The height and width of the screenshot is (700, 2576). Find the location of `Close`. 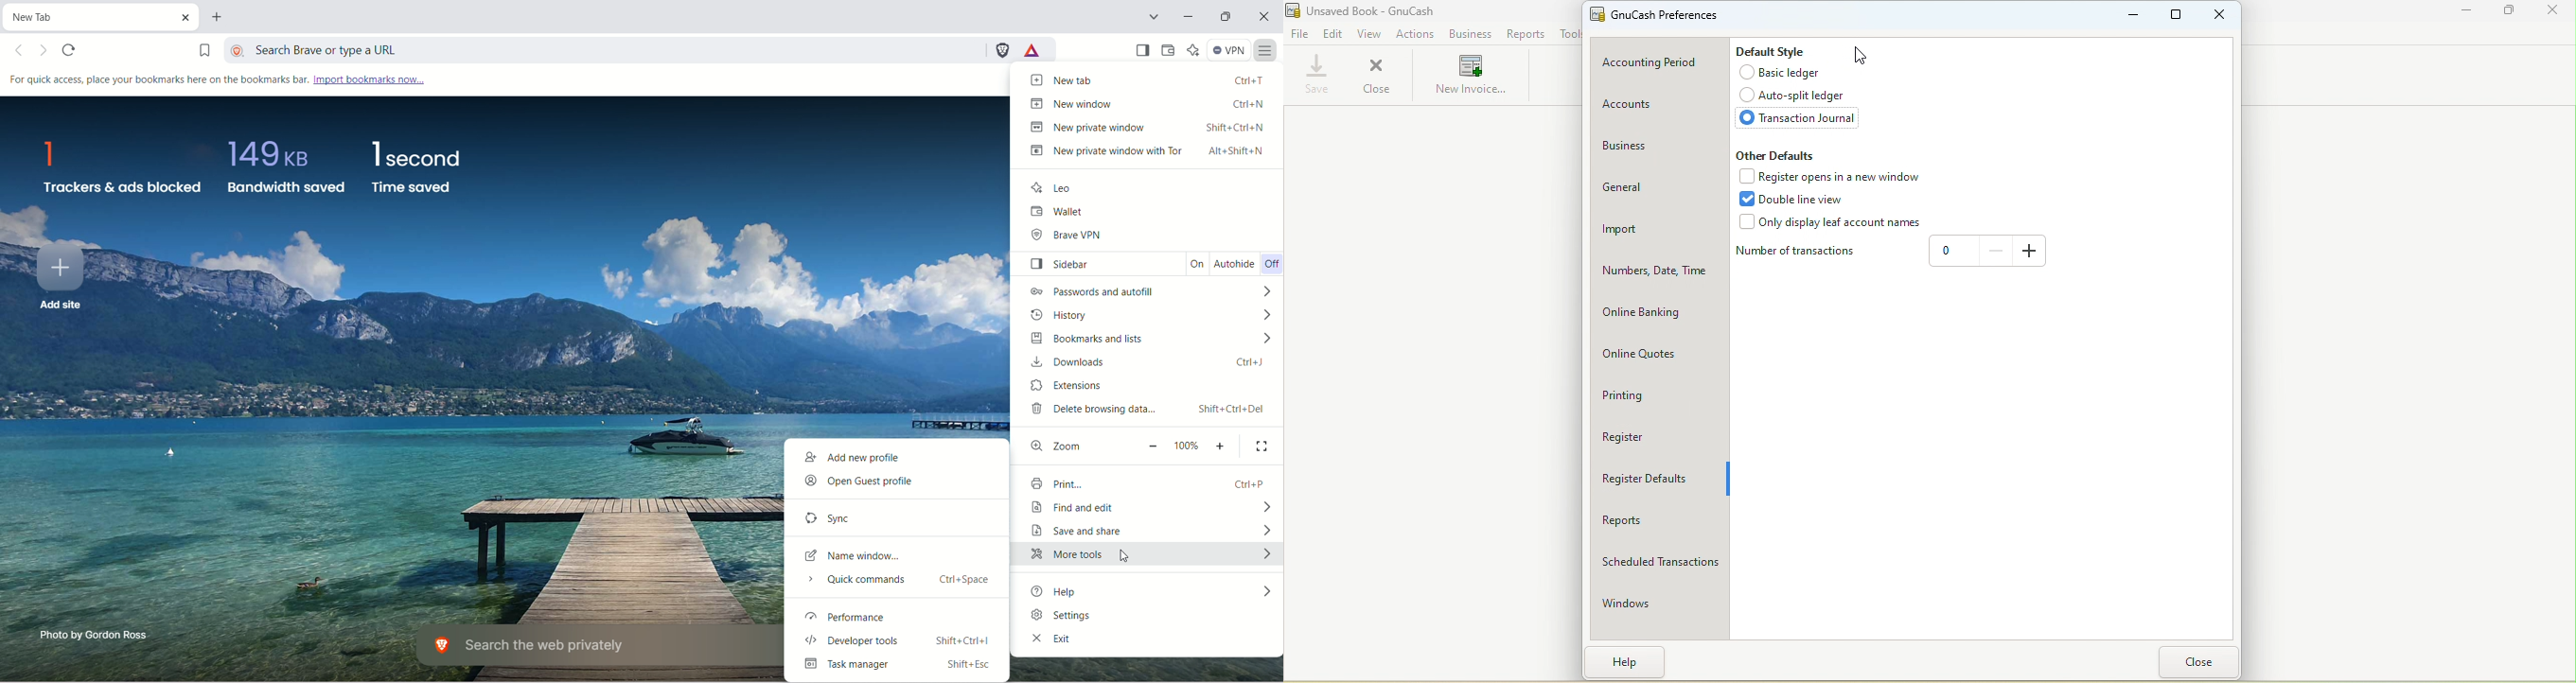

Close is located at coordinates (1380, 76).